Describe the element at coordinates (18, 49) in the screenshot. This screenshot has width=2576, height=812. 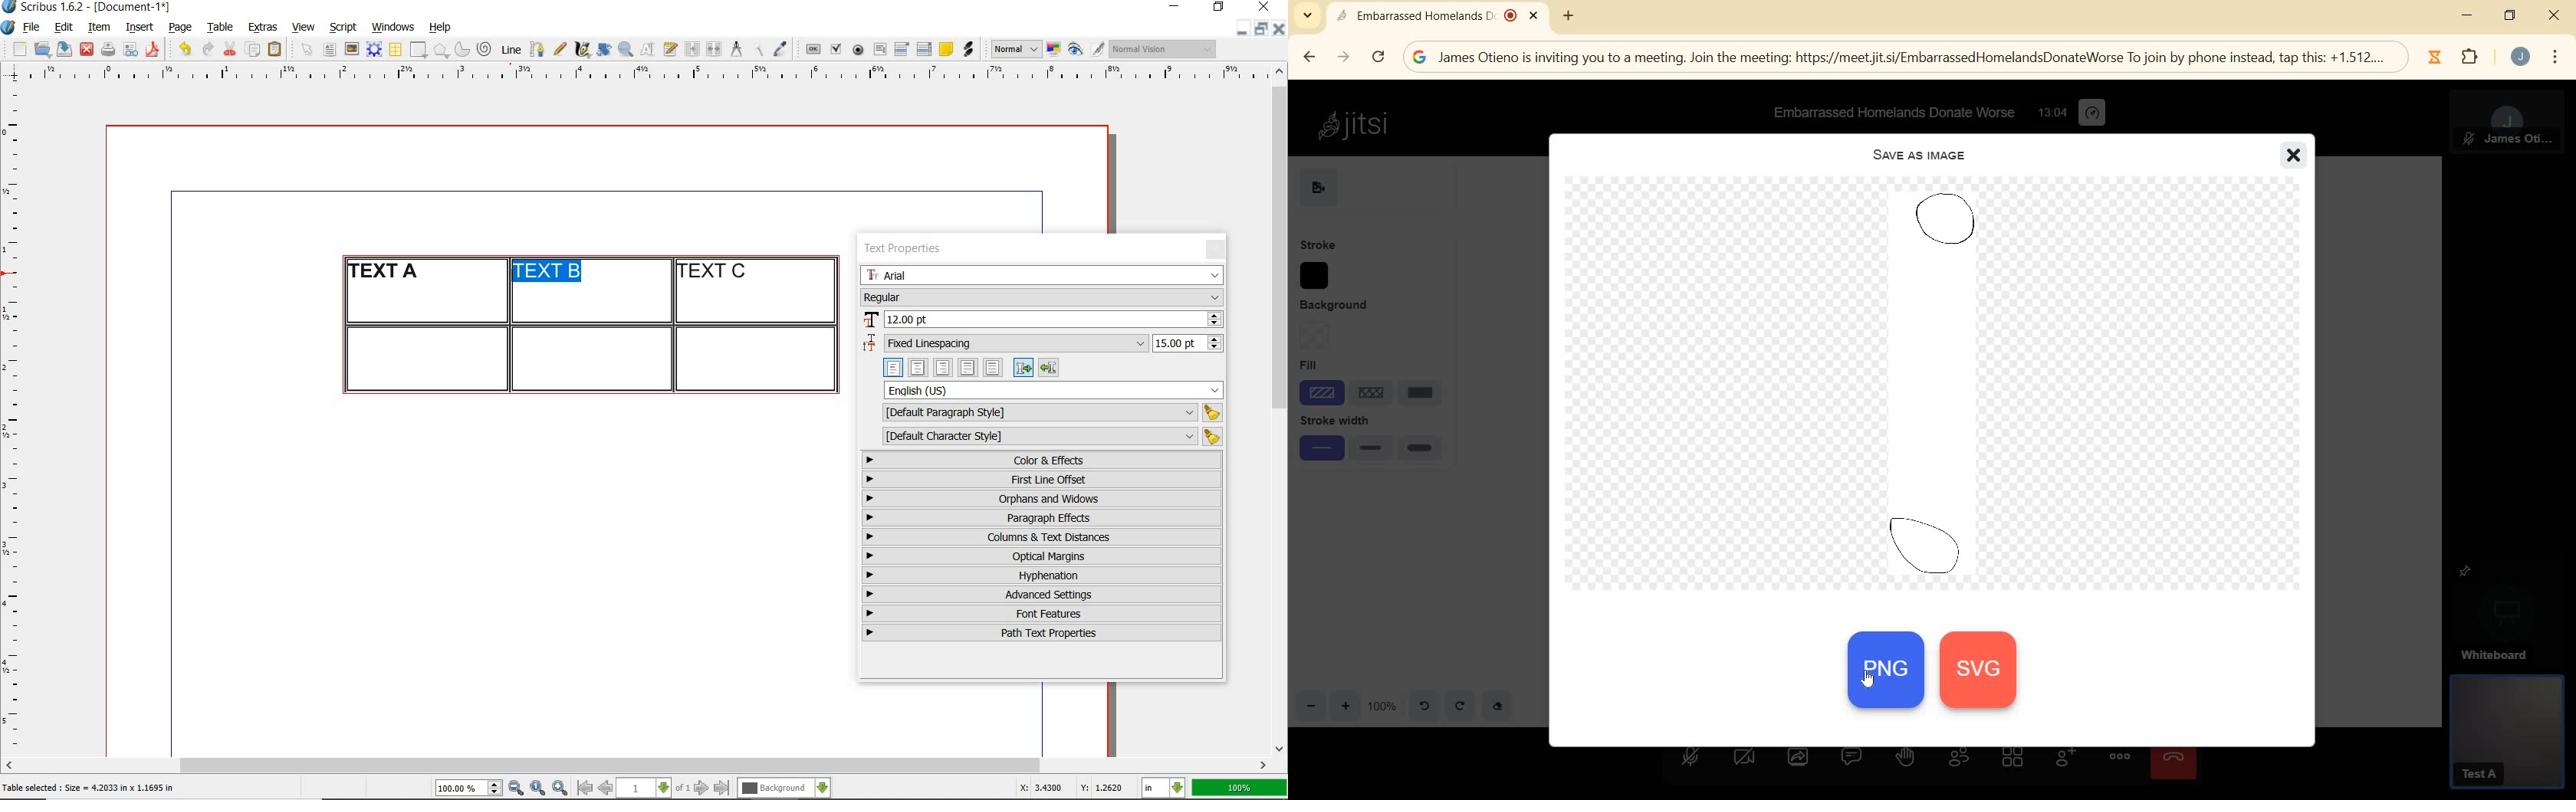
I see `new` at that location.